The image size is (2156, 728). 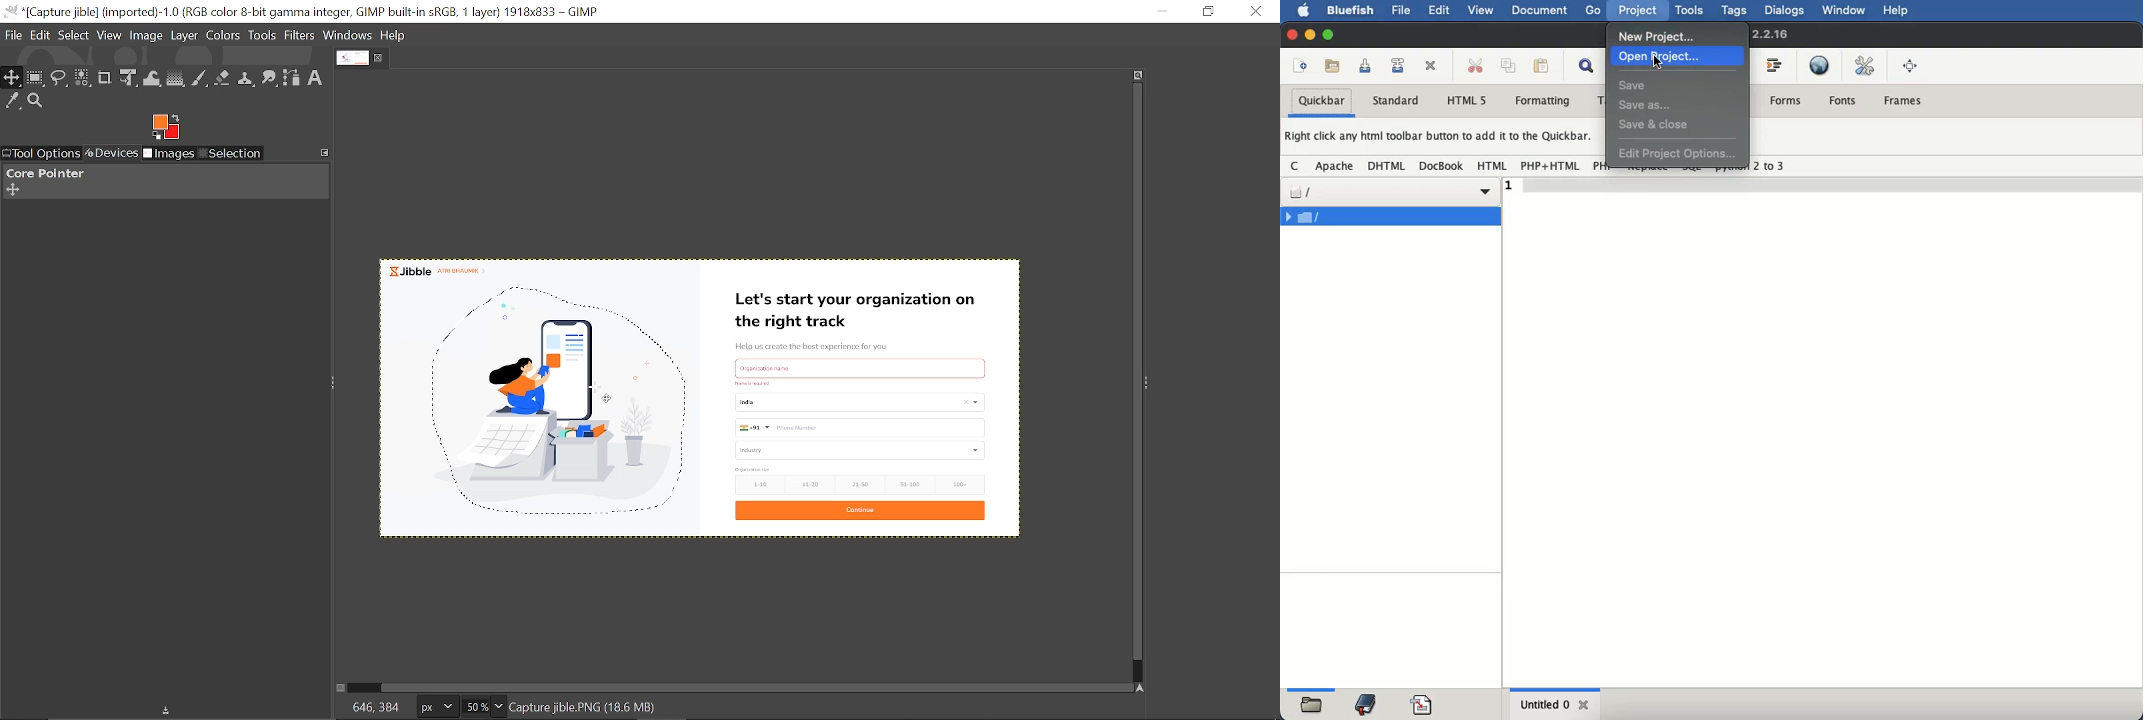 What do you see at coordinates (1659, 35) in the screenshot?
I see `new project` at bounding box center [1659, 35].